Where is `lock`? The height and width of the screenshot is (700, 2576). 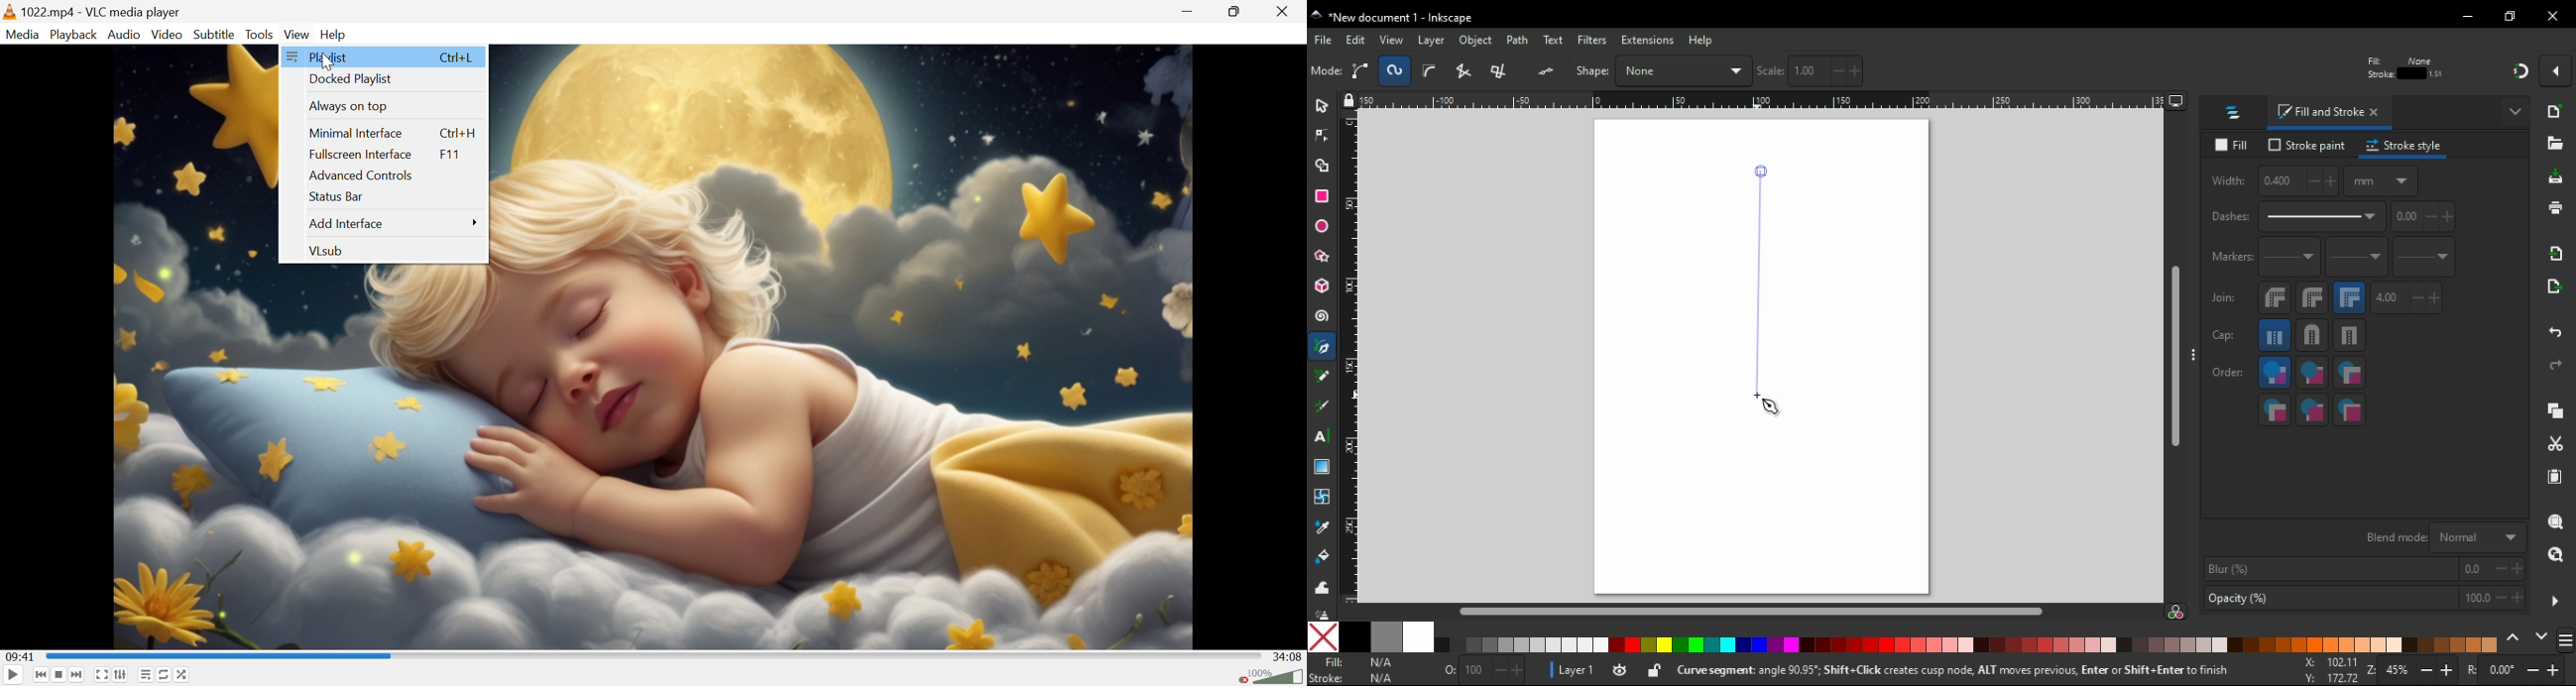
lock is located at coordinates (2144, 71).